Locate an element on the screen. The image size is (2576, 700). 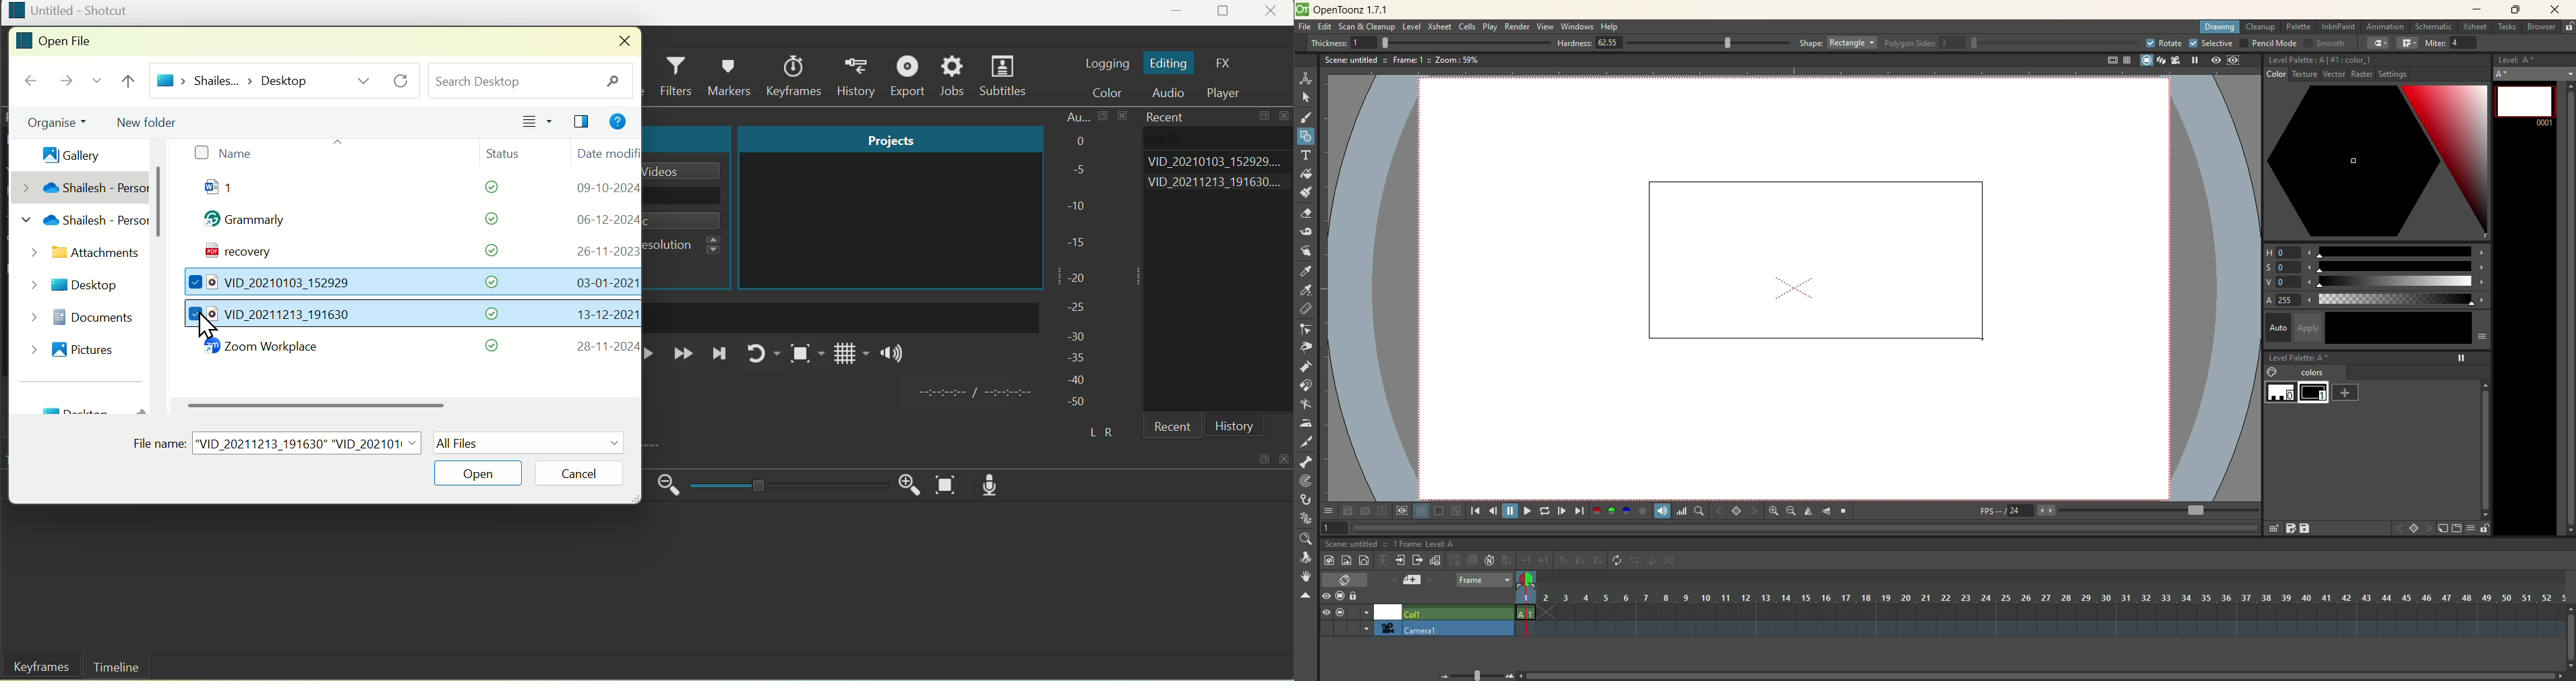
Shailesh-Personal is located at coordinates (81, 187).